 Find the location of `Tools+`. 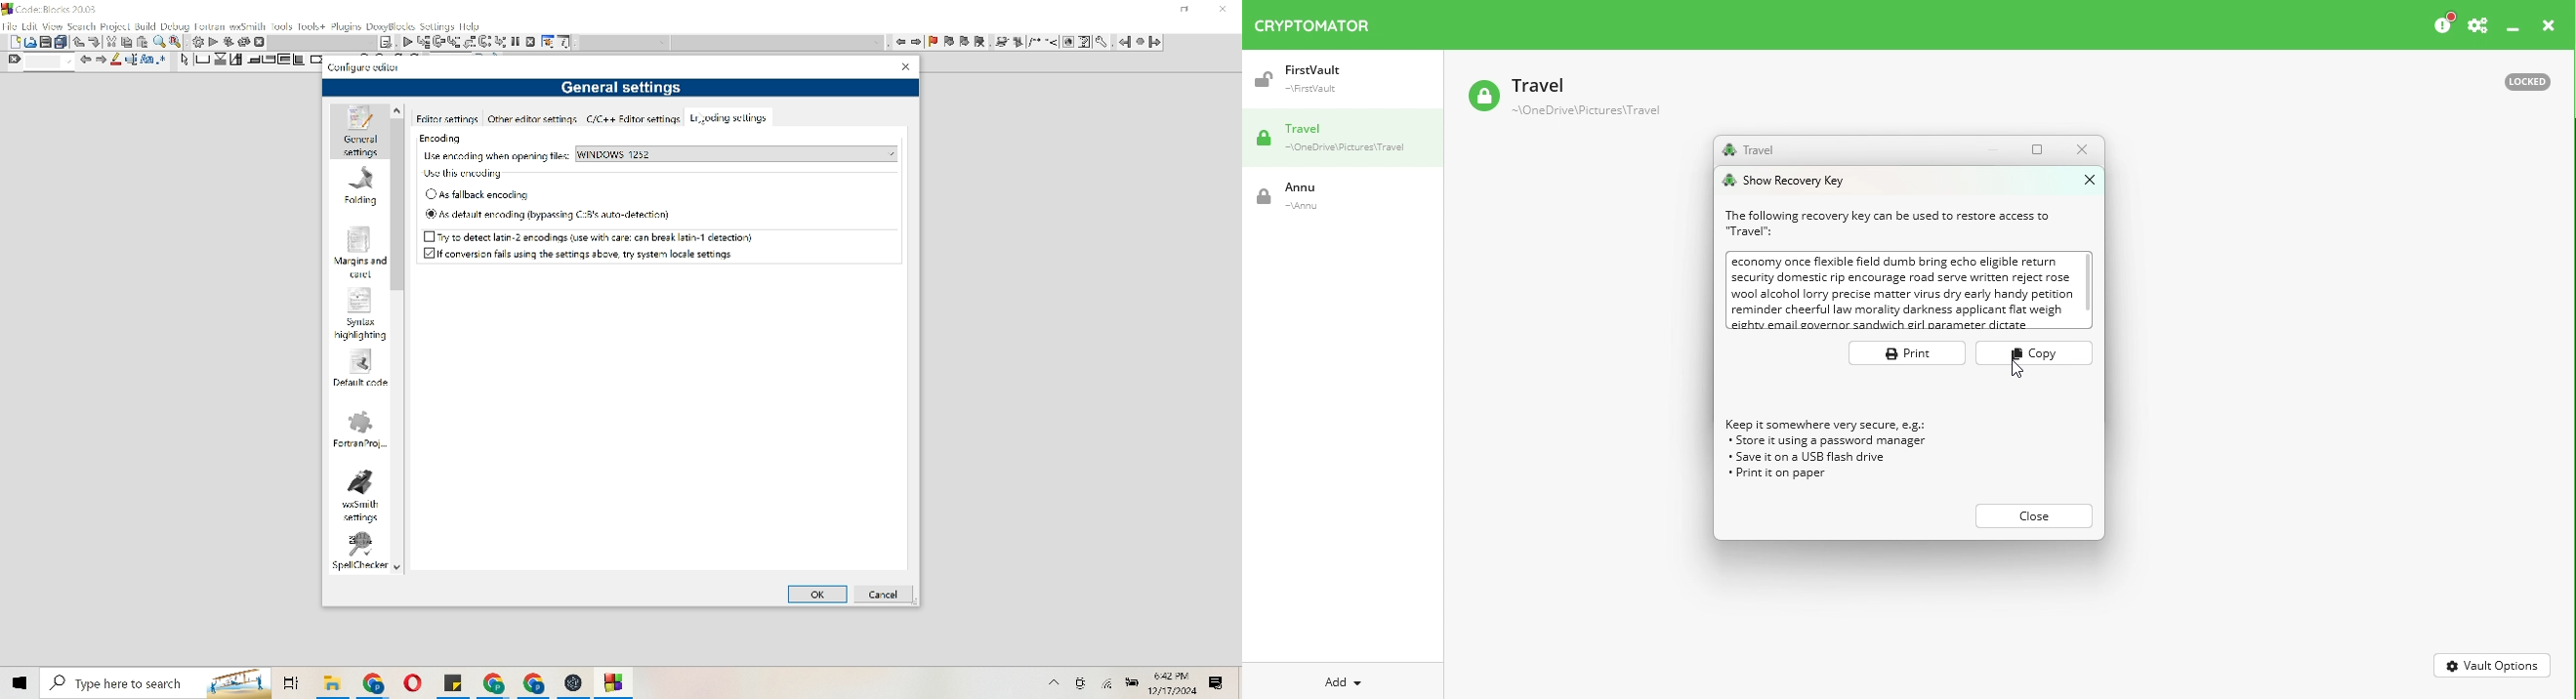

Tools+ is located at coordinates (312, 27).